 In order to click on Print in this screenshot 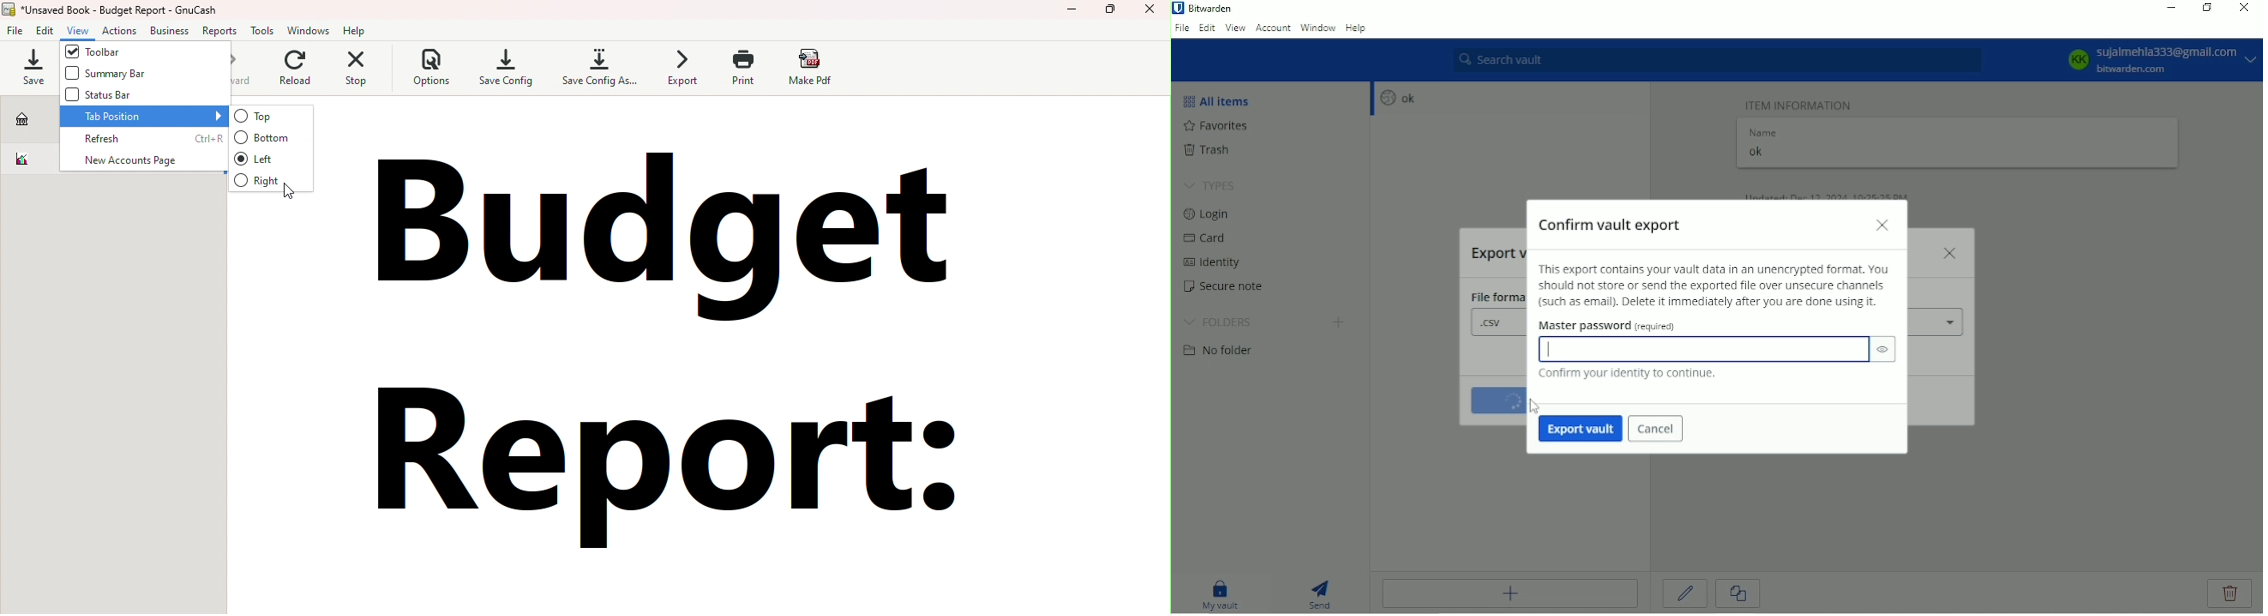, I will do `click(739, 69)`.